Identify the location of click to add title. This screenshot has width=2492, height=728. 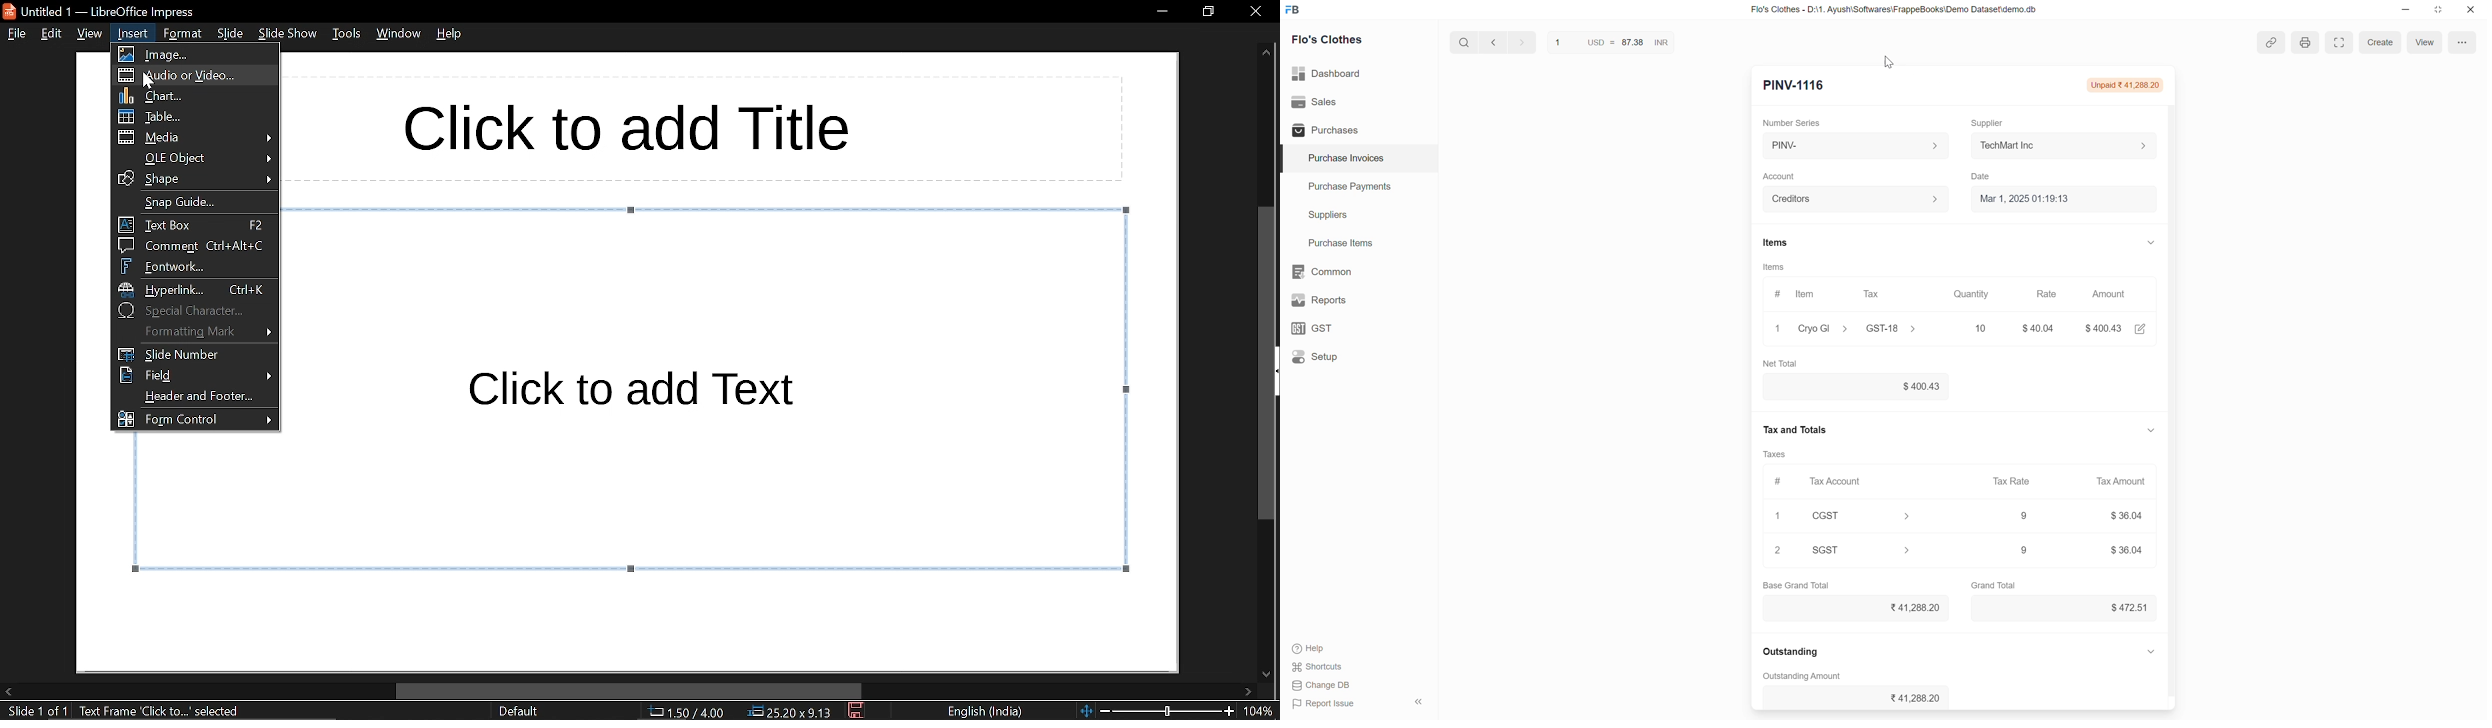
(623, 126).